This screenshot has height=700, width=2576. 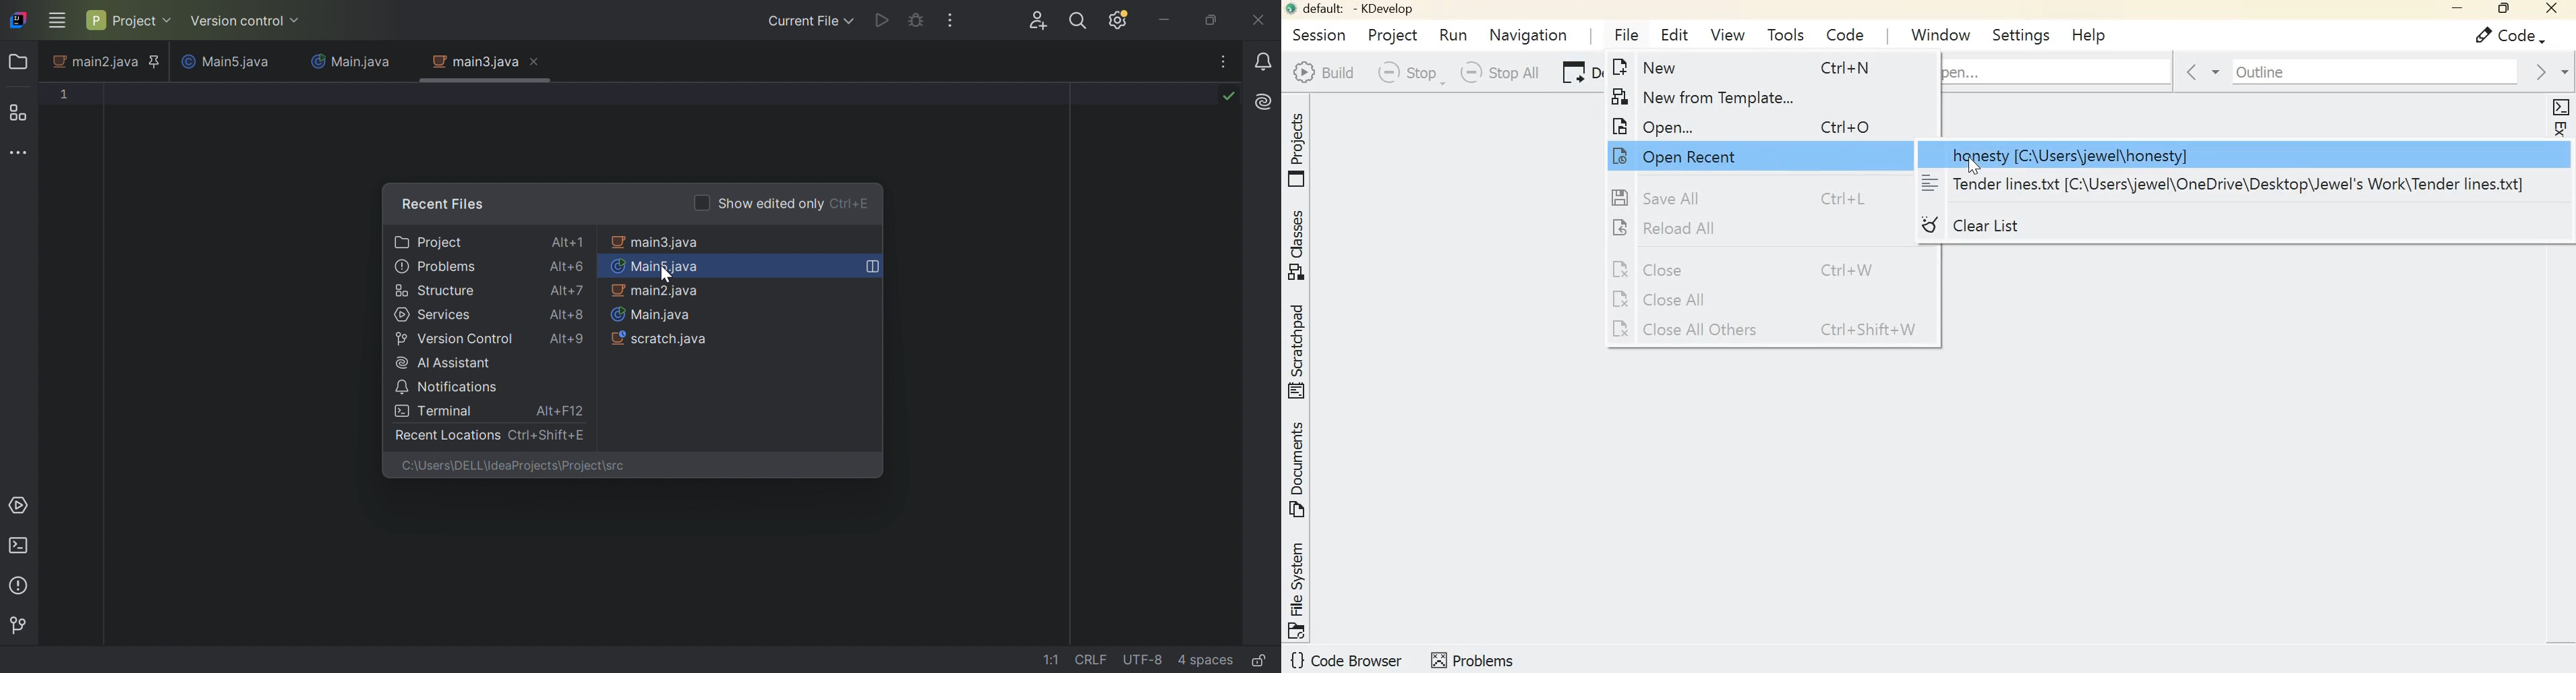 What do you see at coordinates (1260, 661) in the screenshot?
I see `Make file read-only` at bounding box center [1260, 661].